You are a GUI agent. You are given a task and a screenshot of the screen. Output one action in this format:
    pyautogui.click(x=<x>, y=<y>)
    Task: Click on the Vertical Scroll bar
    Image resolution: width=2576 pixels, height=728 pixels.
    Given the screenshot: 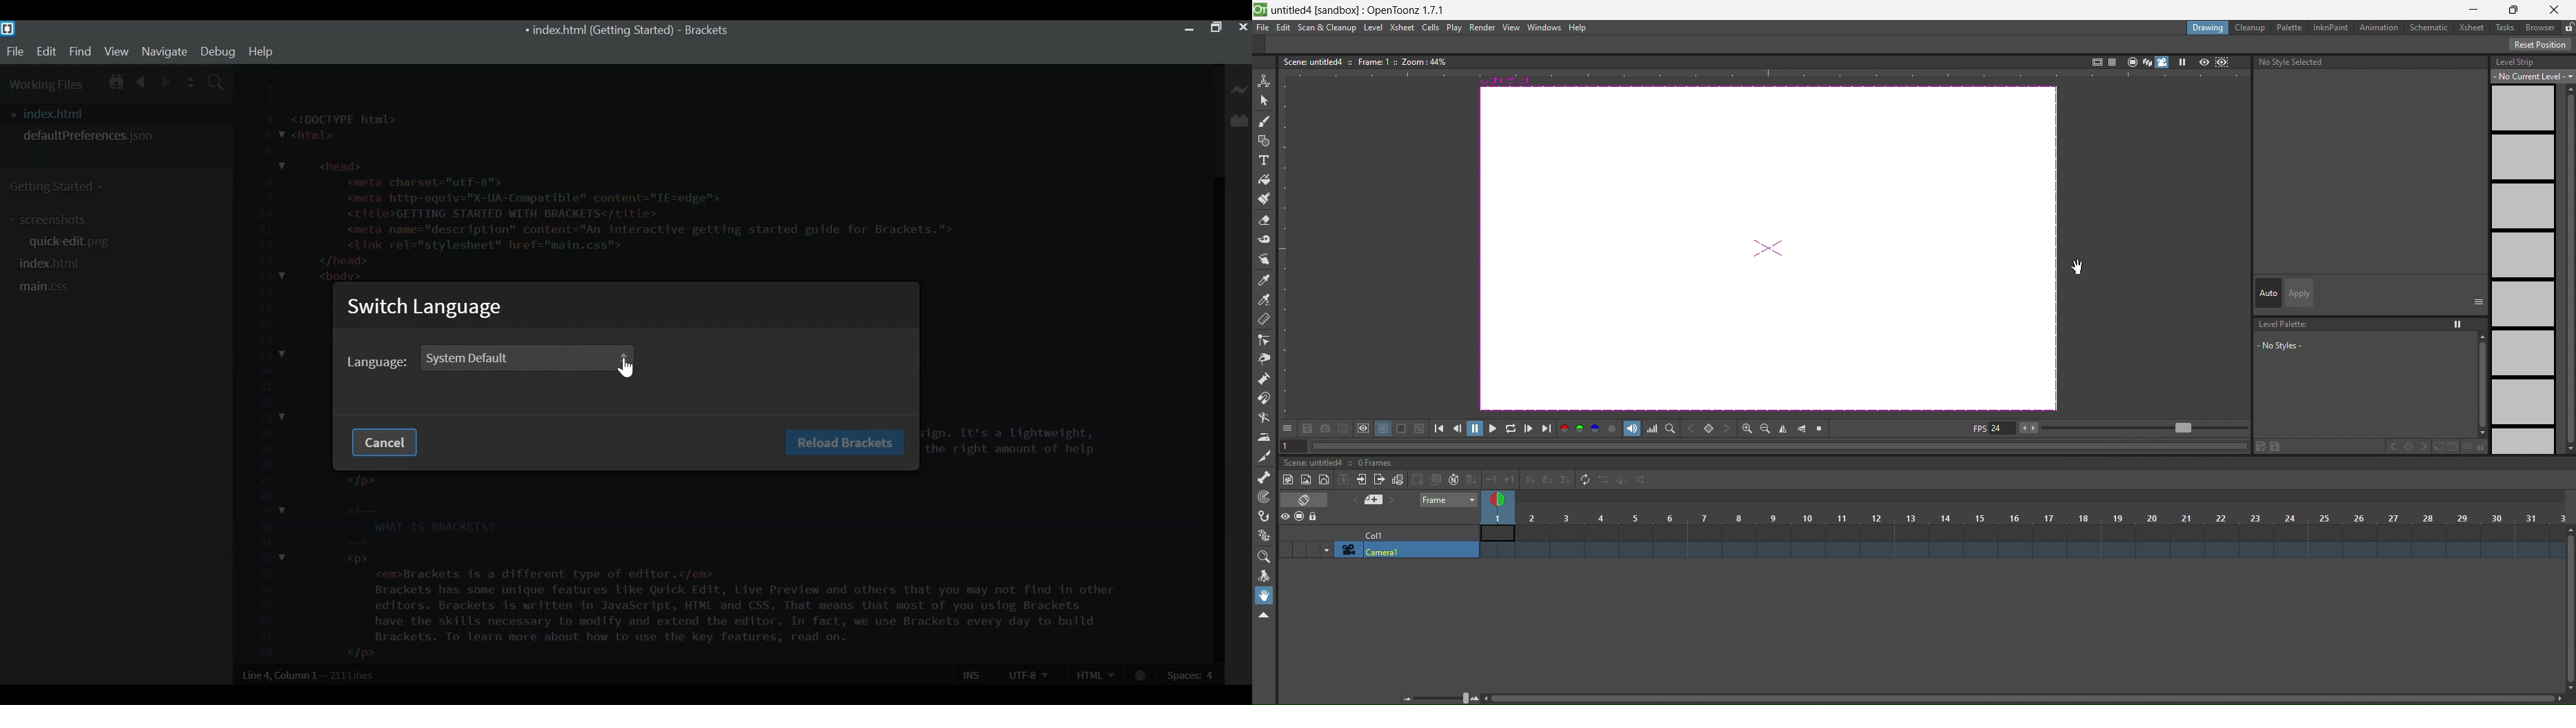 What is the action you would take?
    pyautogui.click(x=1217, y=420)
    